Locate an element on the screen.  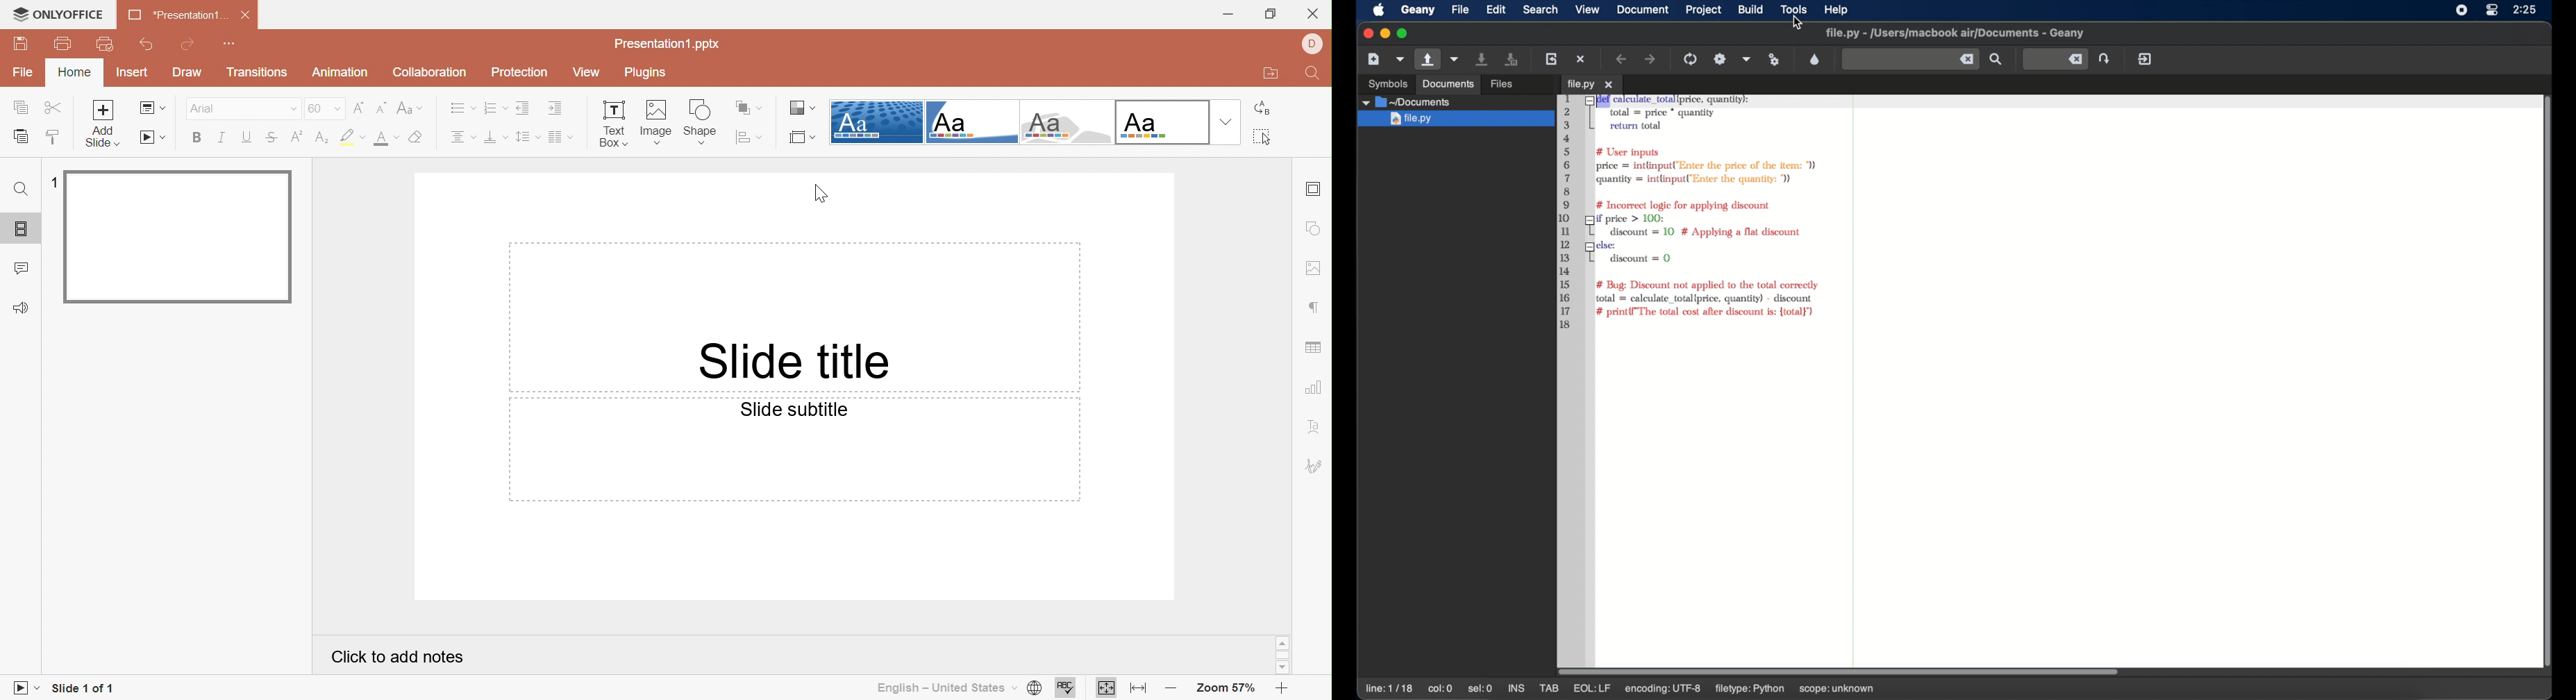
add slide with theme is located at coordinates (101, 138).